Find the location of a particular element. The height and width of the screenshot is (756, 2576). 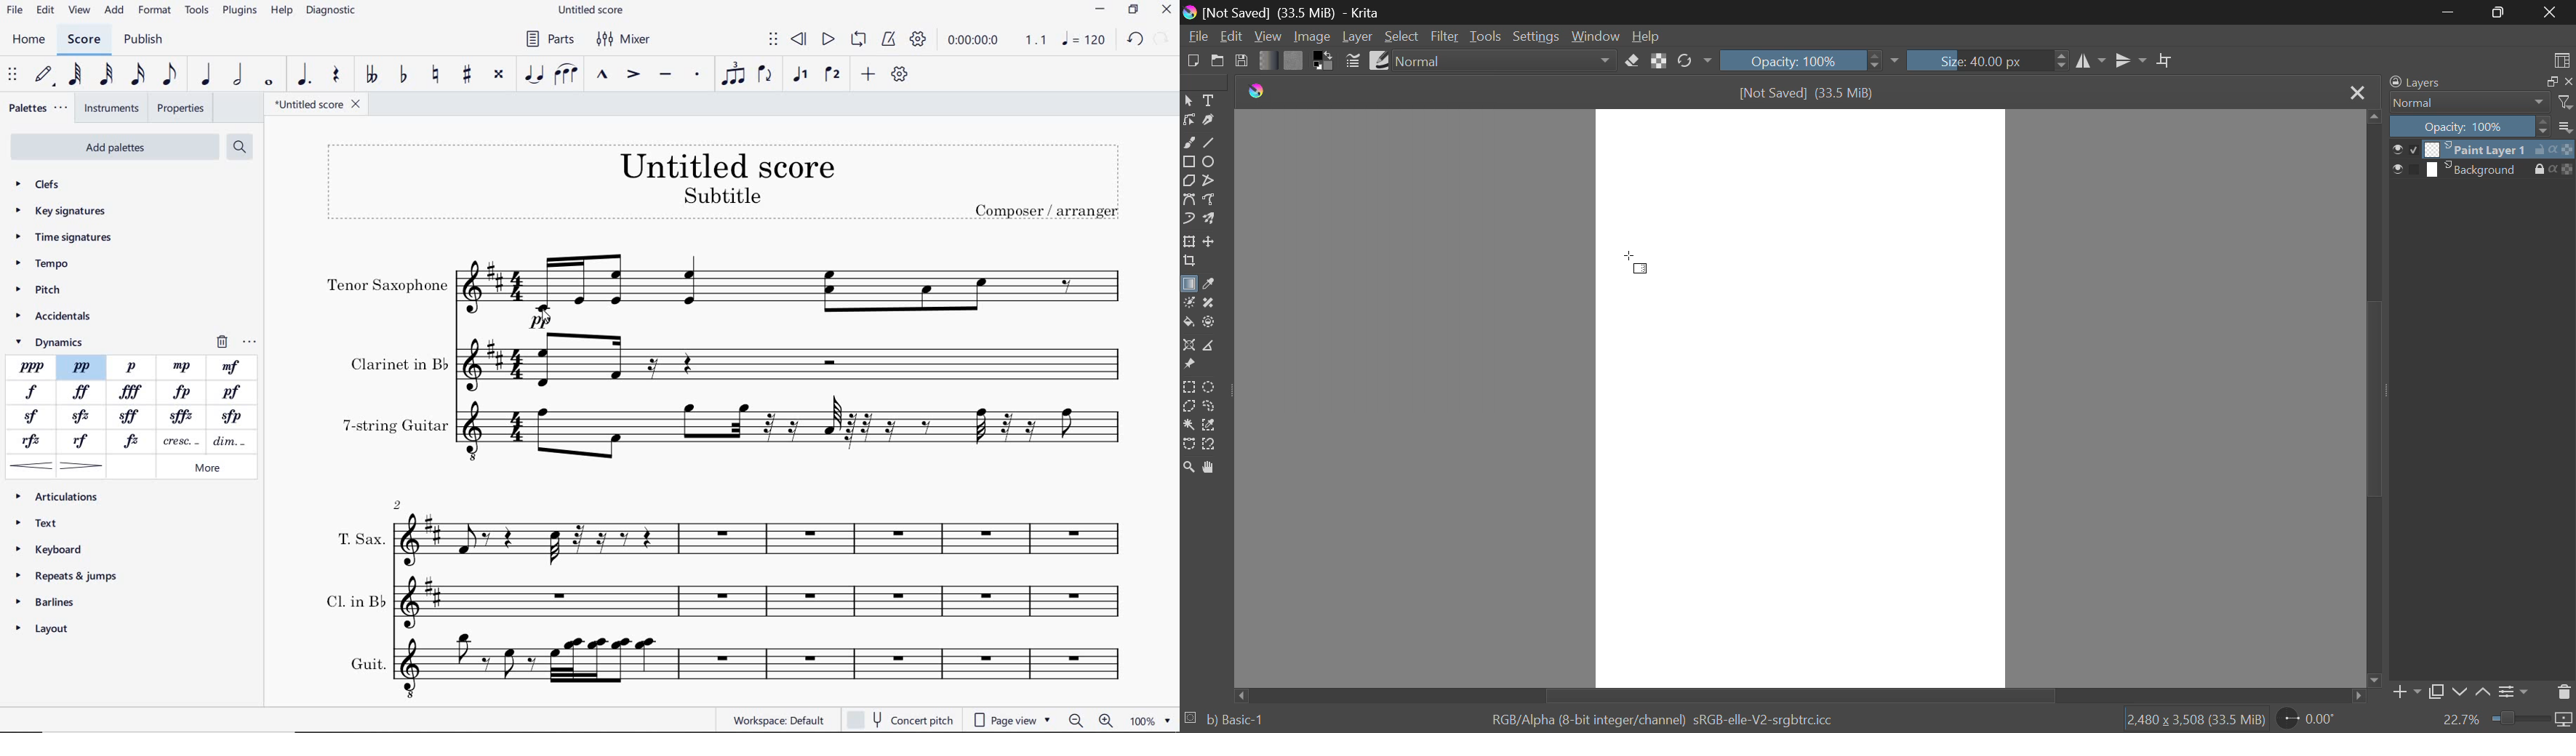

Bezier Curve Selection is located at coordinates (1188, 442).